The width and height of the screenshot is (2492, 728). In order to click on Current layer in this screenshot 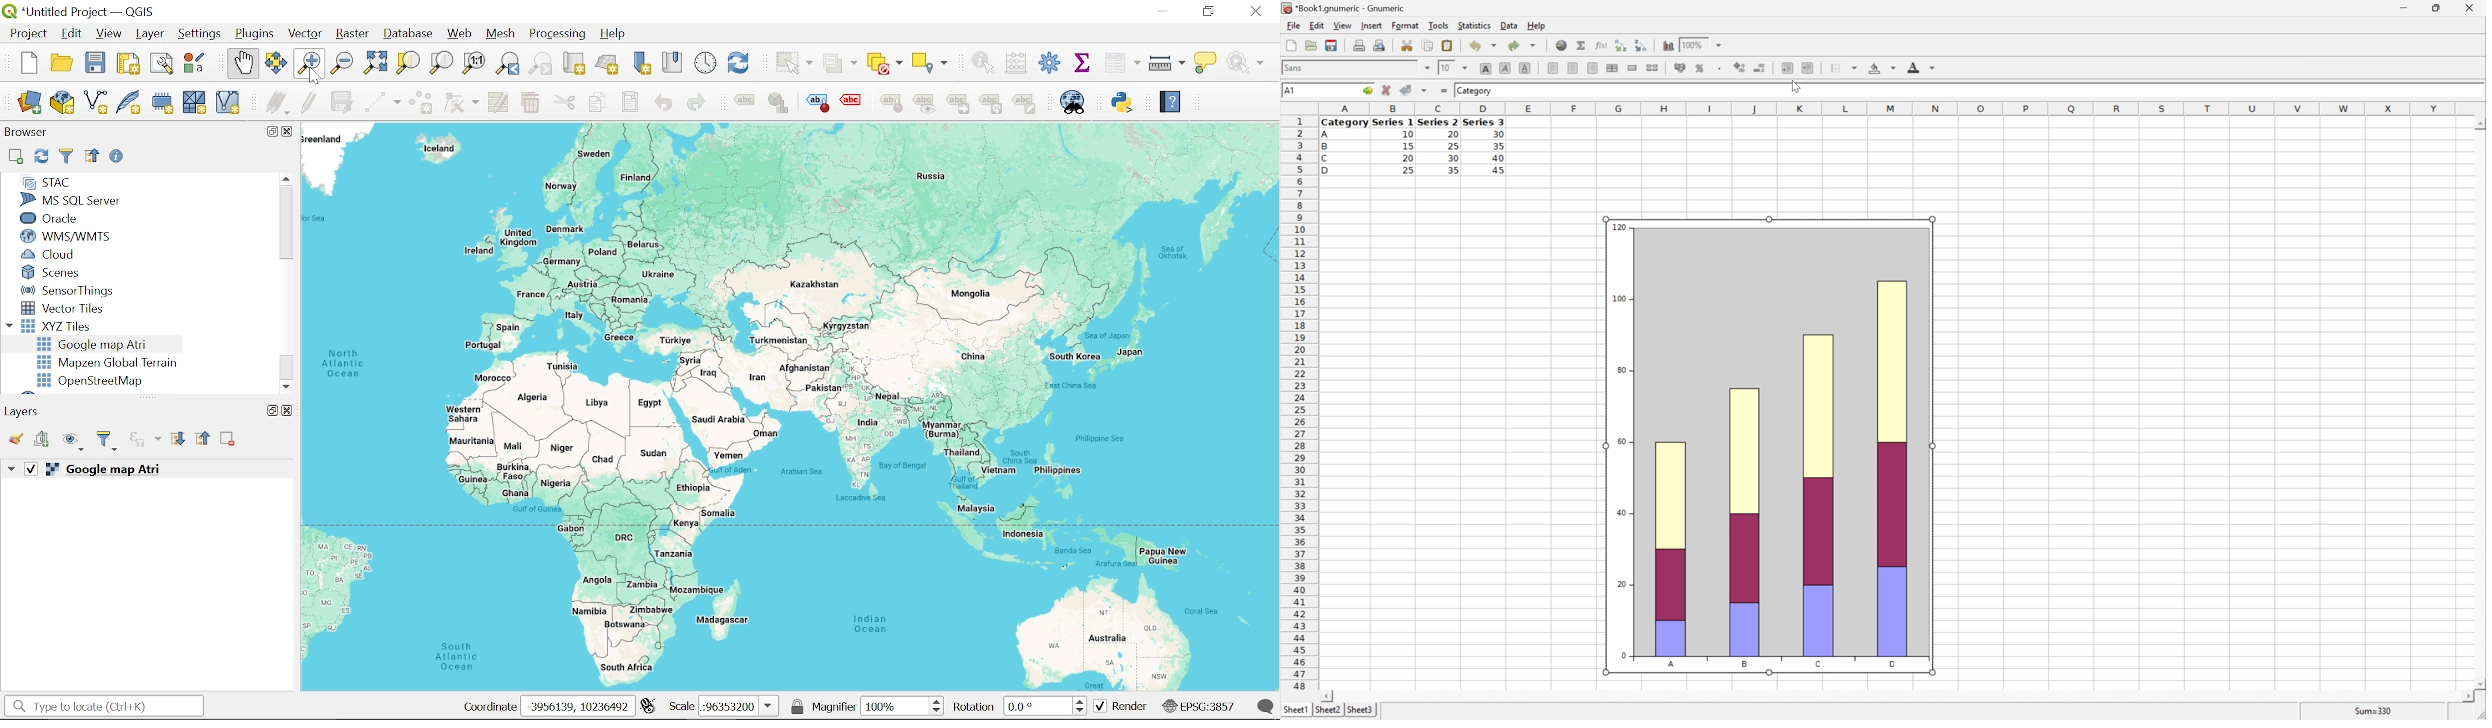, I will do `click(126, 470)`.